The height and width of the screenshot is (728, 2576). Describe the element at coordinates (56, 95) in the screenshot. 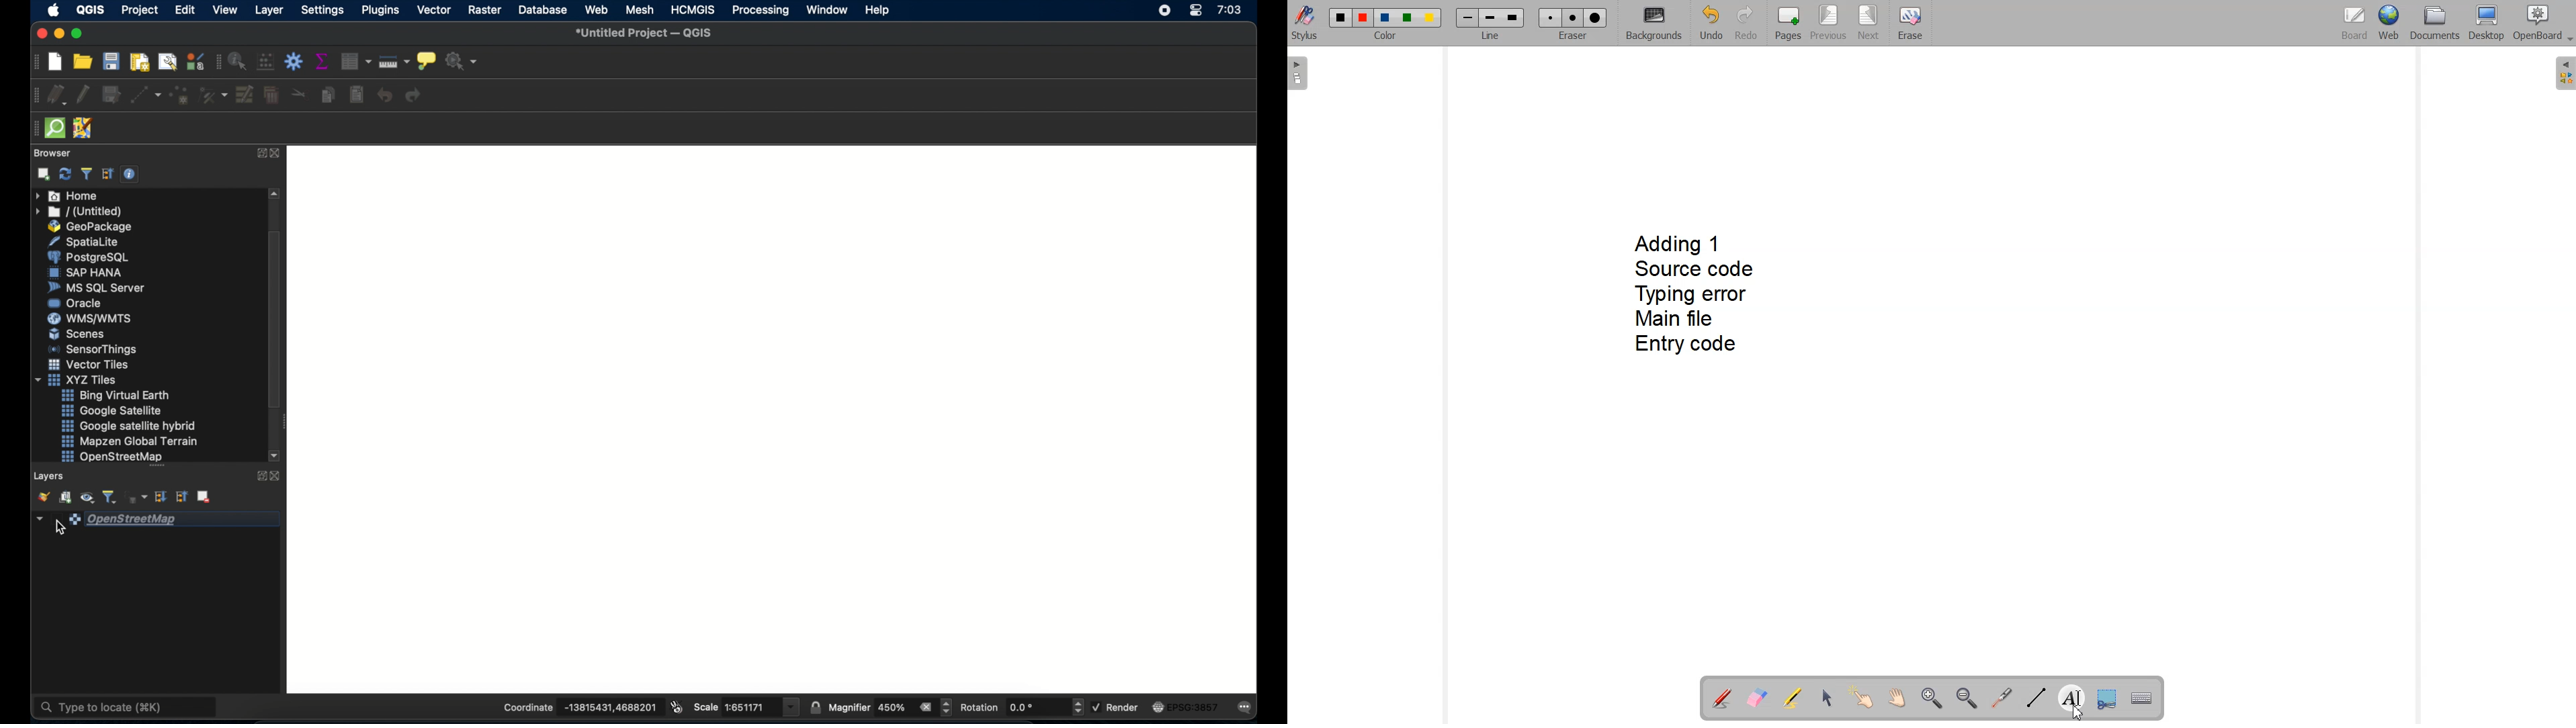

I see `current edits` at that location.